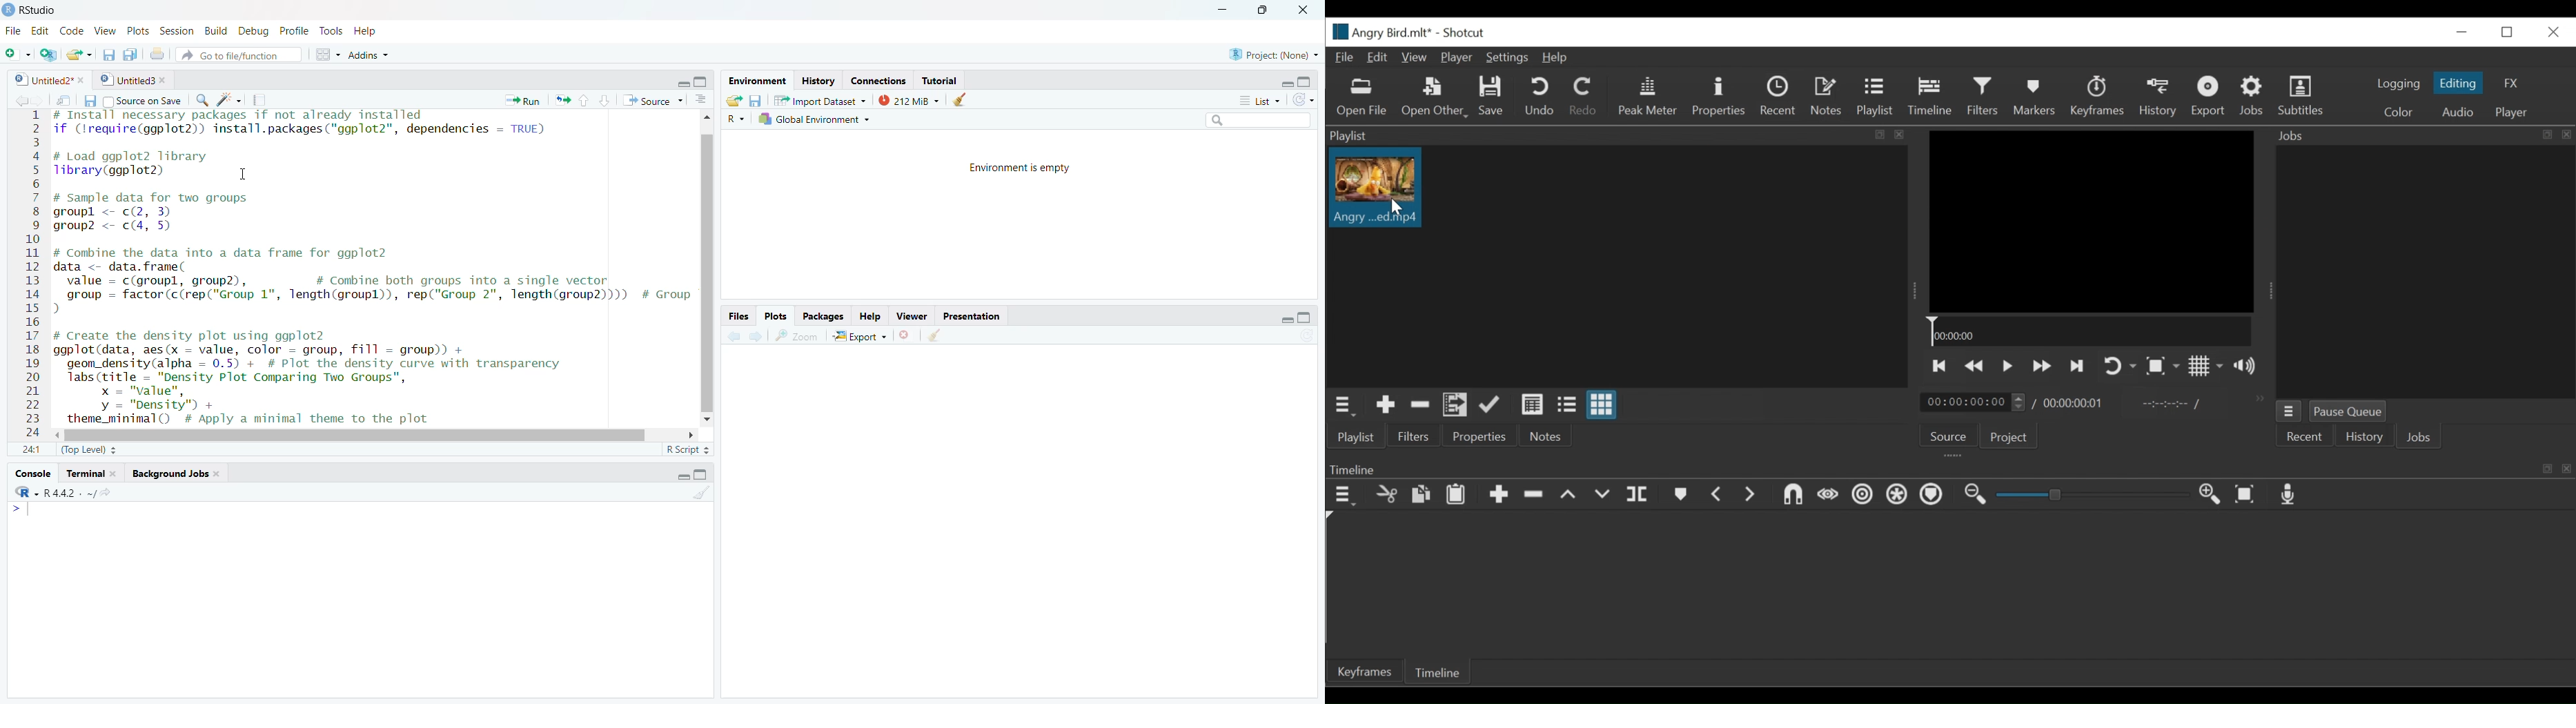 The width and height of the screenshot is (2576, 728). What do you see at coordinates (132, 55) in the screenshot?
I see `save all open documents` at bounding box center [132, 55].